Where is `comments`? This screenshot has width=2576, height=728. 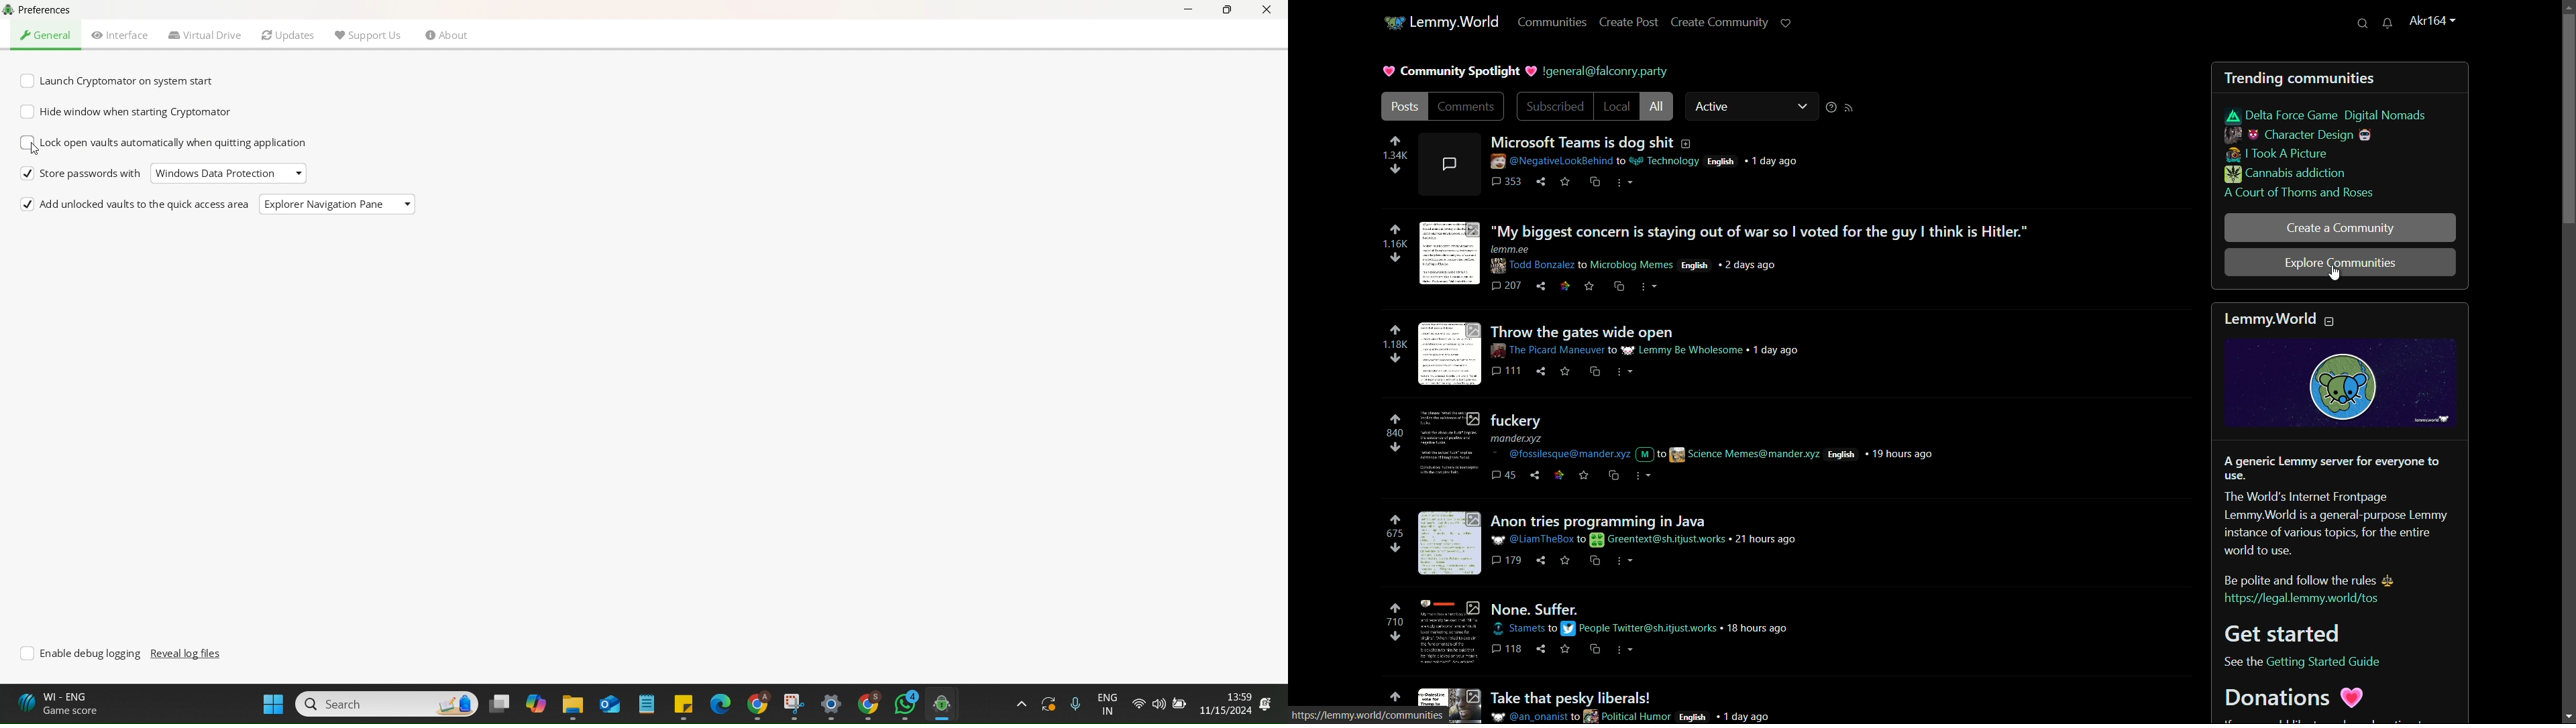
comments is located at coordinates (1505, 559).